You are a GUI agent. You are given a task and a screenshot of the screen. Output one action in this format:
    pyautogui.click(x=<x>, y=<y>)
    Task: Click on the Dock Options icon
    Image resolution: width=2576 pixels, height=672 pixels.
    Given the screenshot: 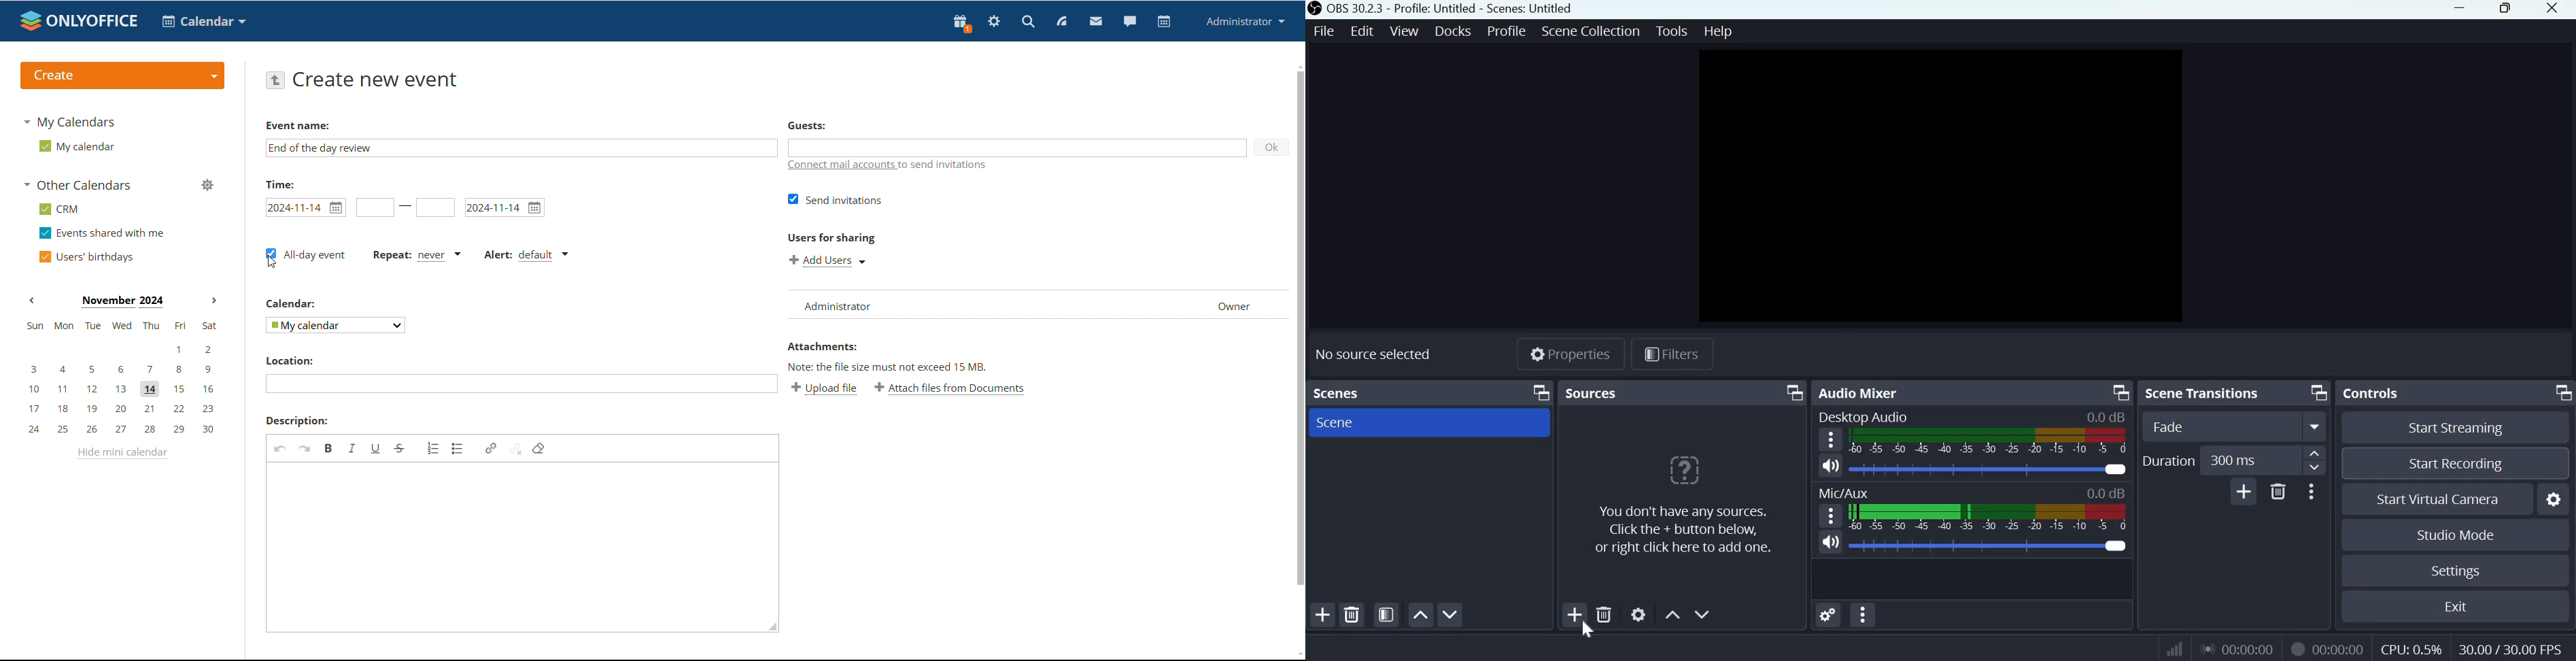 What is the action you would take?
    pyautogui.click(x=1538, y=393)
    